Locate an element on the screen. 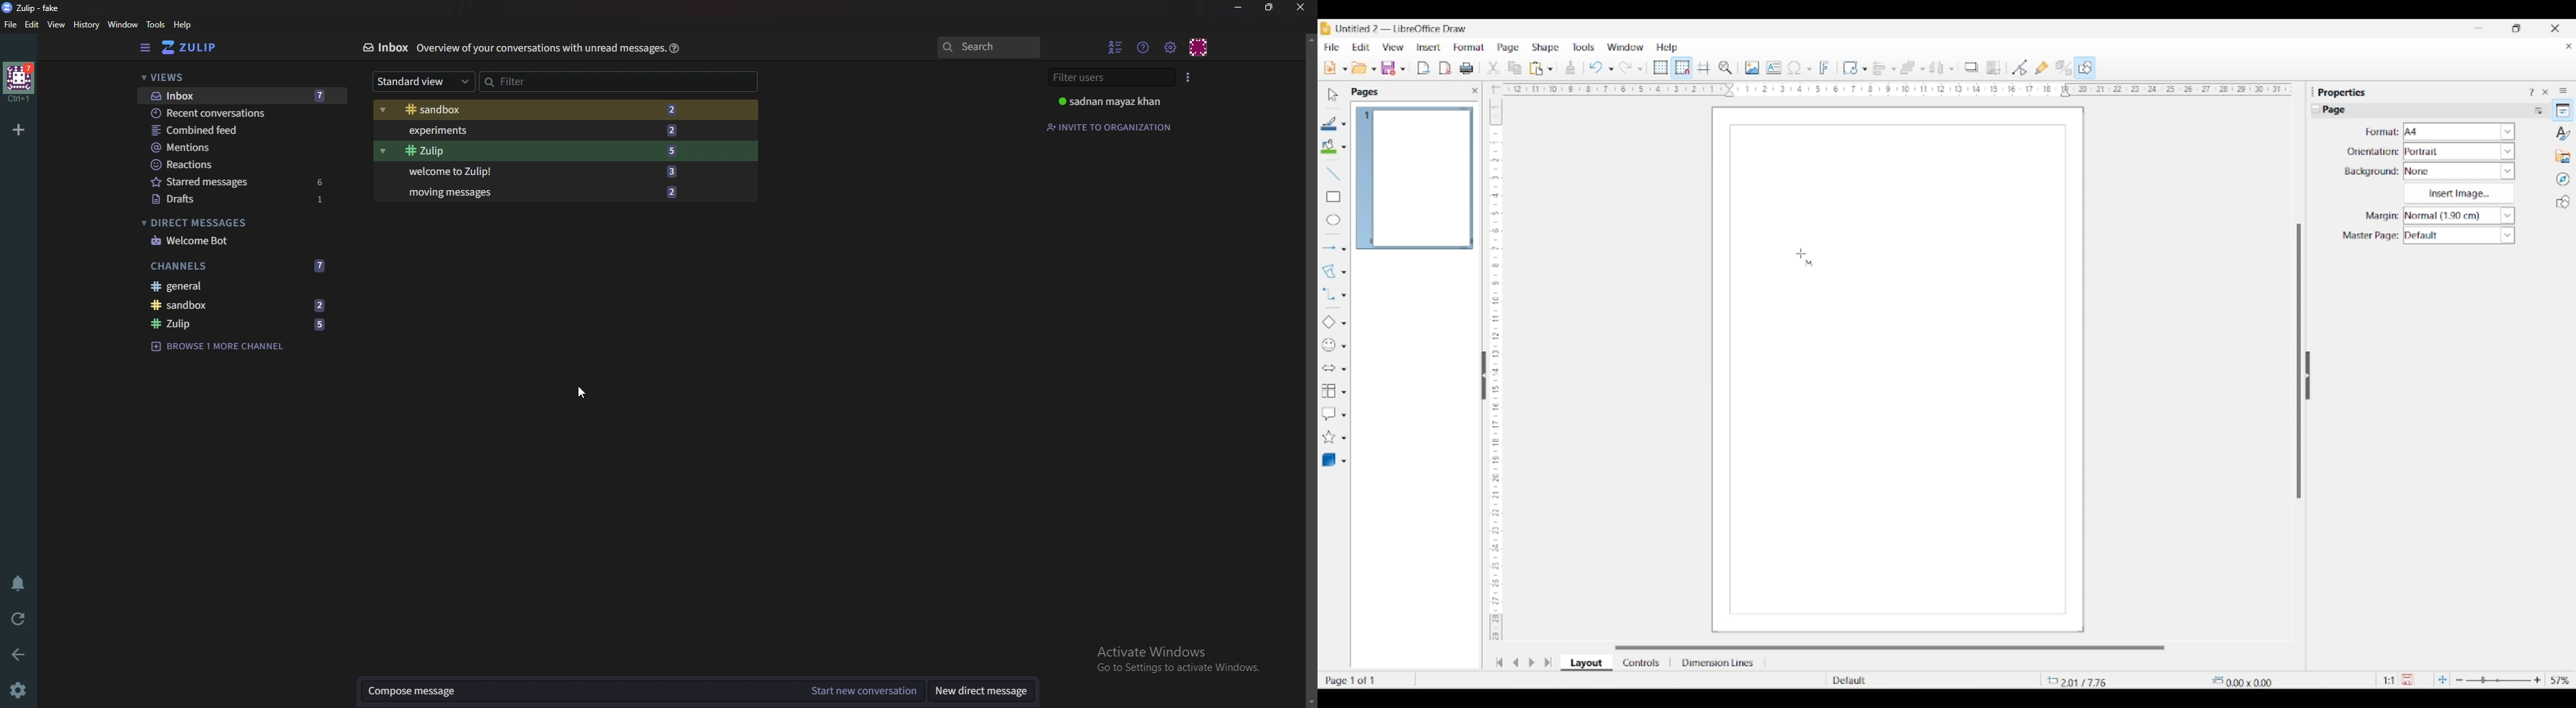 This screenshot has height=728, width=2576. Direct messages is located at coordinates (235, 222).